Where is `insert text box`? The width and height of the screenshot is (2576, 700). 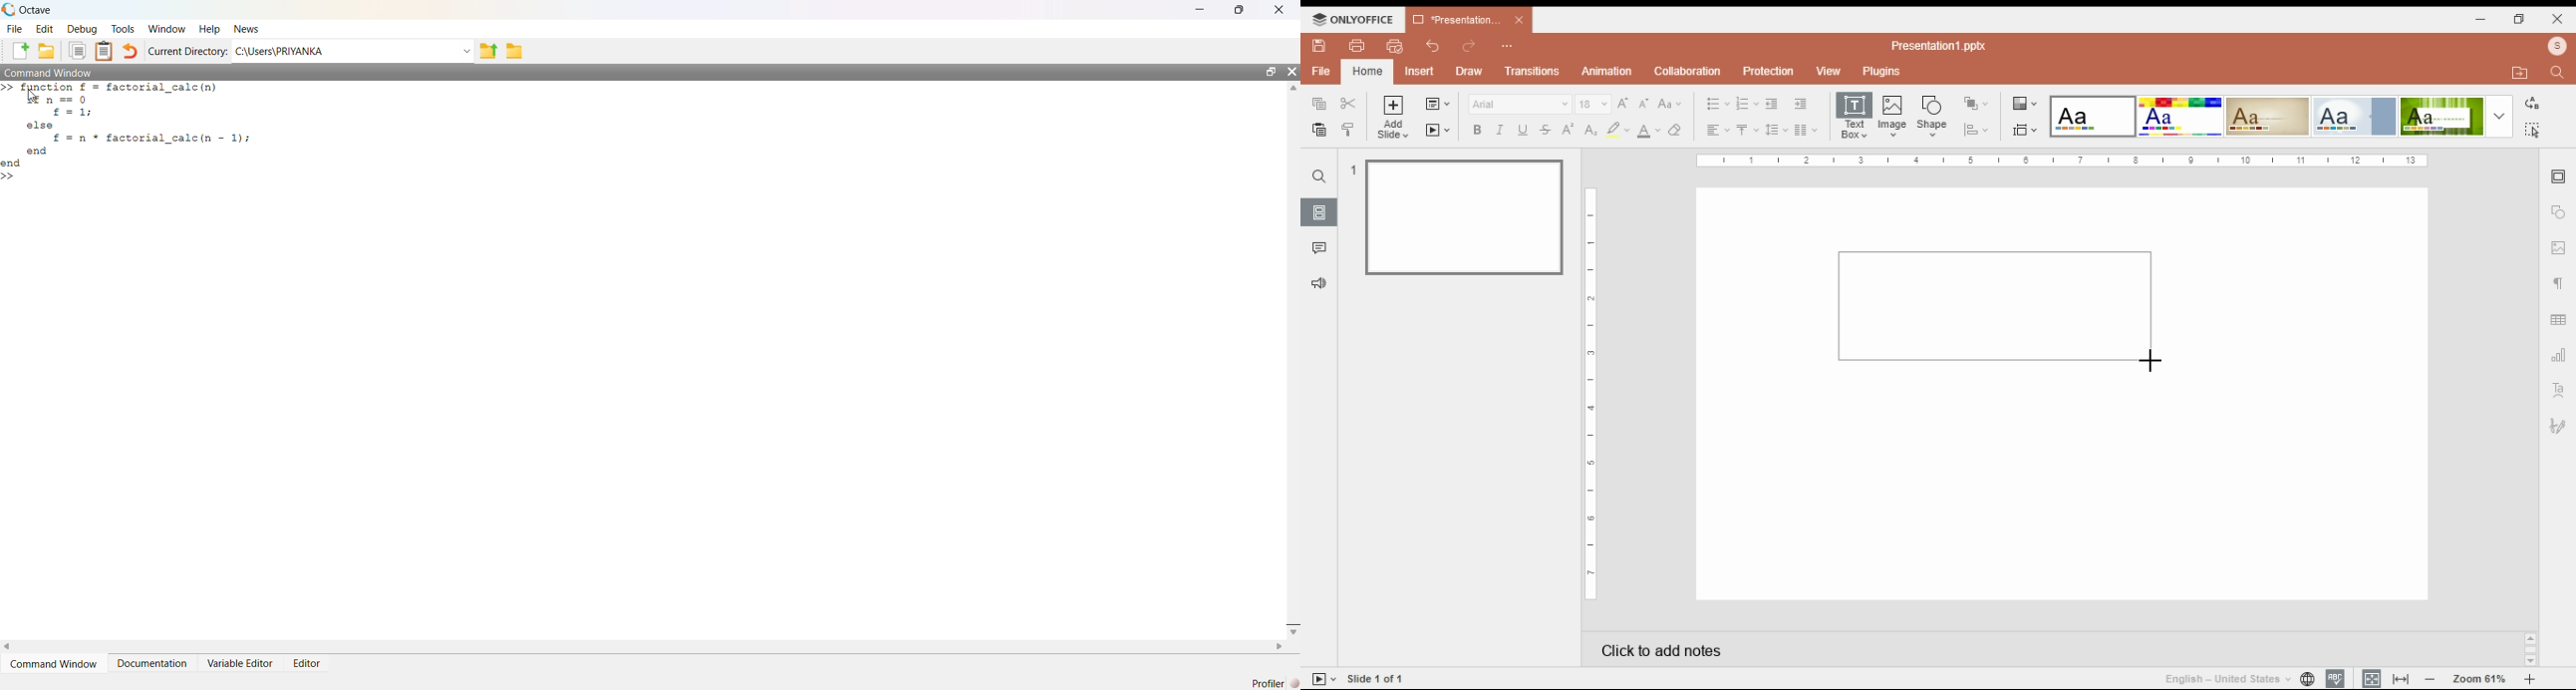 insert text box is located at coordinates (1854, 117).